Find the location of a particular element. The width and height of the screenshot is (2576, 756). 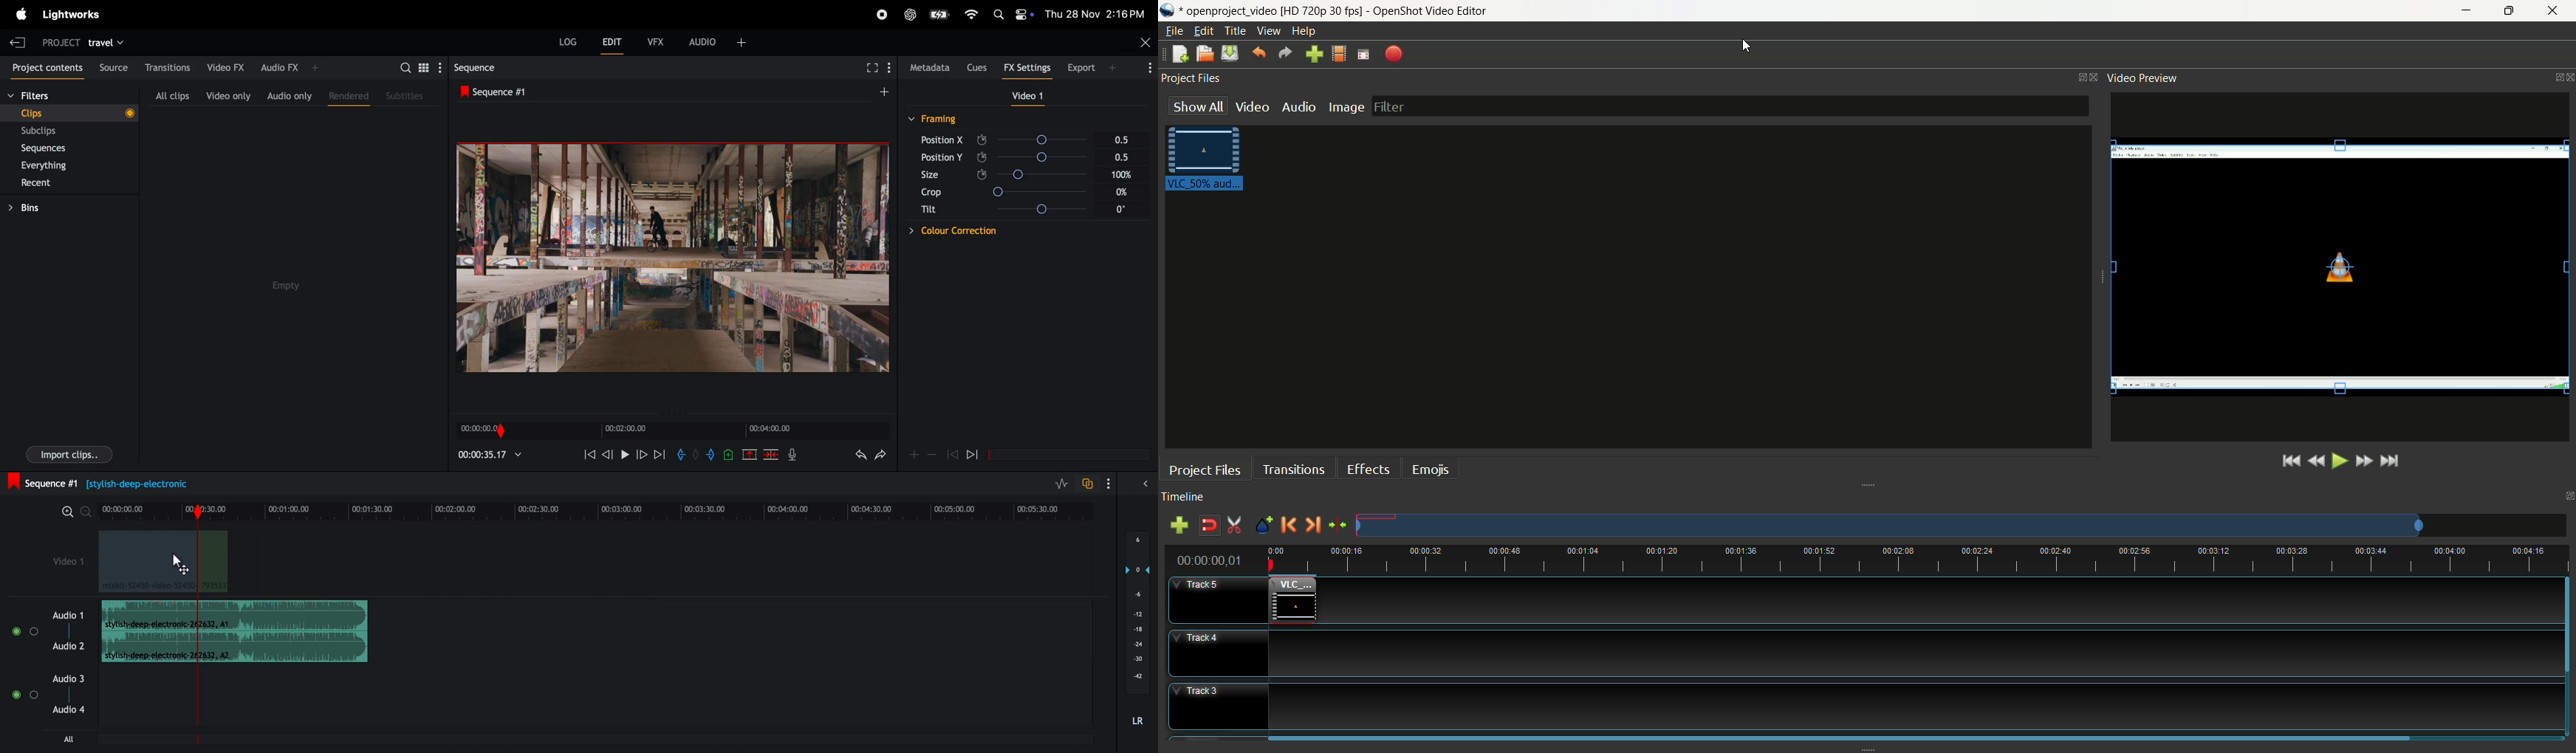

remove key frame  is located at coordinates (932, 454).